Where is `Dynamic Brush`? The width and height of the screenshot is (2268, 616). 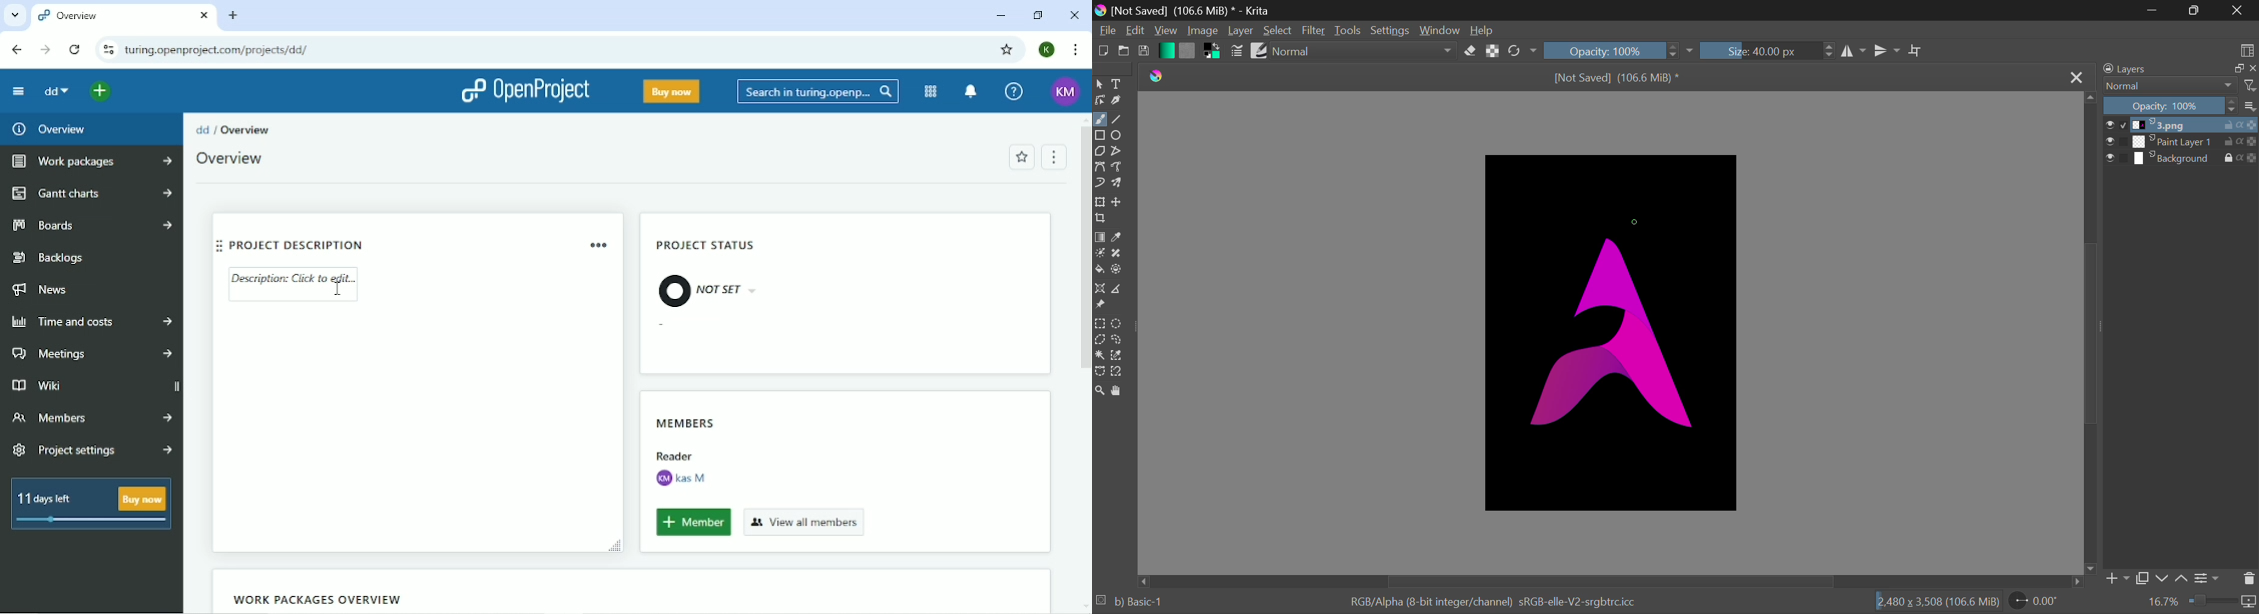 Dynamic Brush is located at coordinates (1100, 184).